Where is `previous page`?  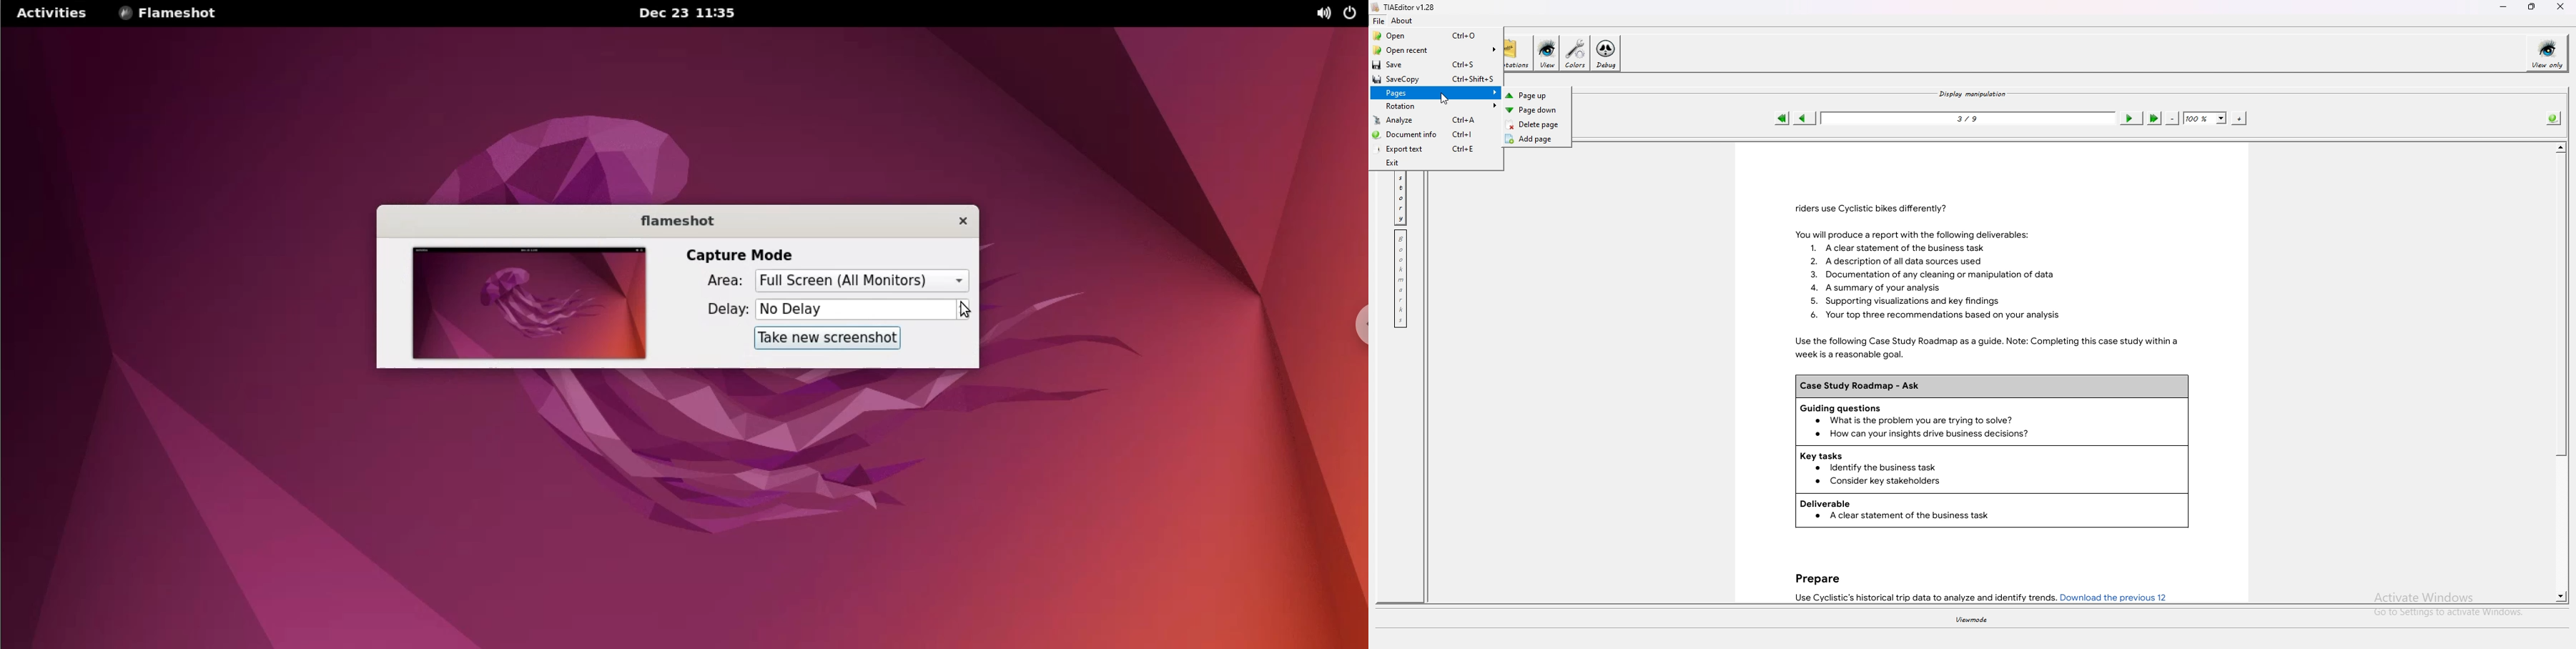 previous page is located at coordinates (1804, 118).